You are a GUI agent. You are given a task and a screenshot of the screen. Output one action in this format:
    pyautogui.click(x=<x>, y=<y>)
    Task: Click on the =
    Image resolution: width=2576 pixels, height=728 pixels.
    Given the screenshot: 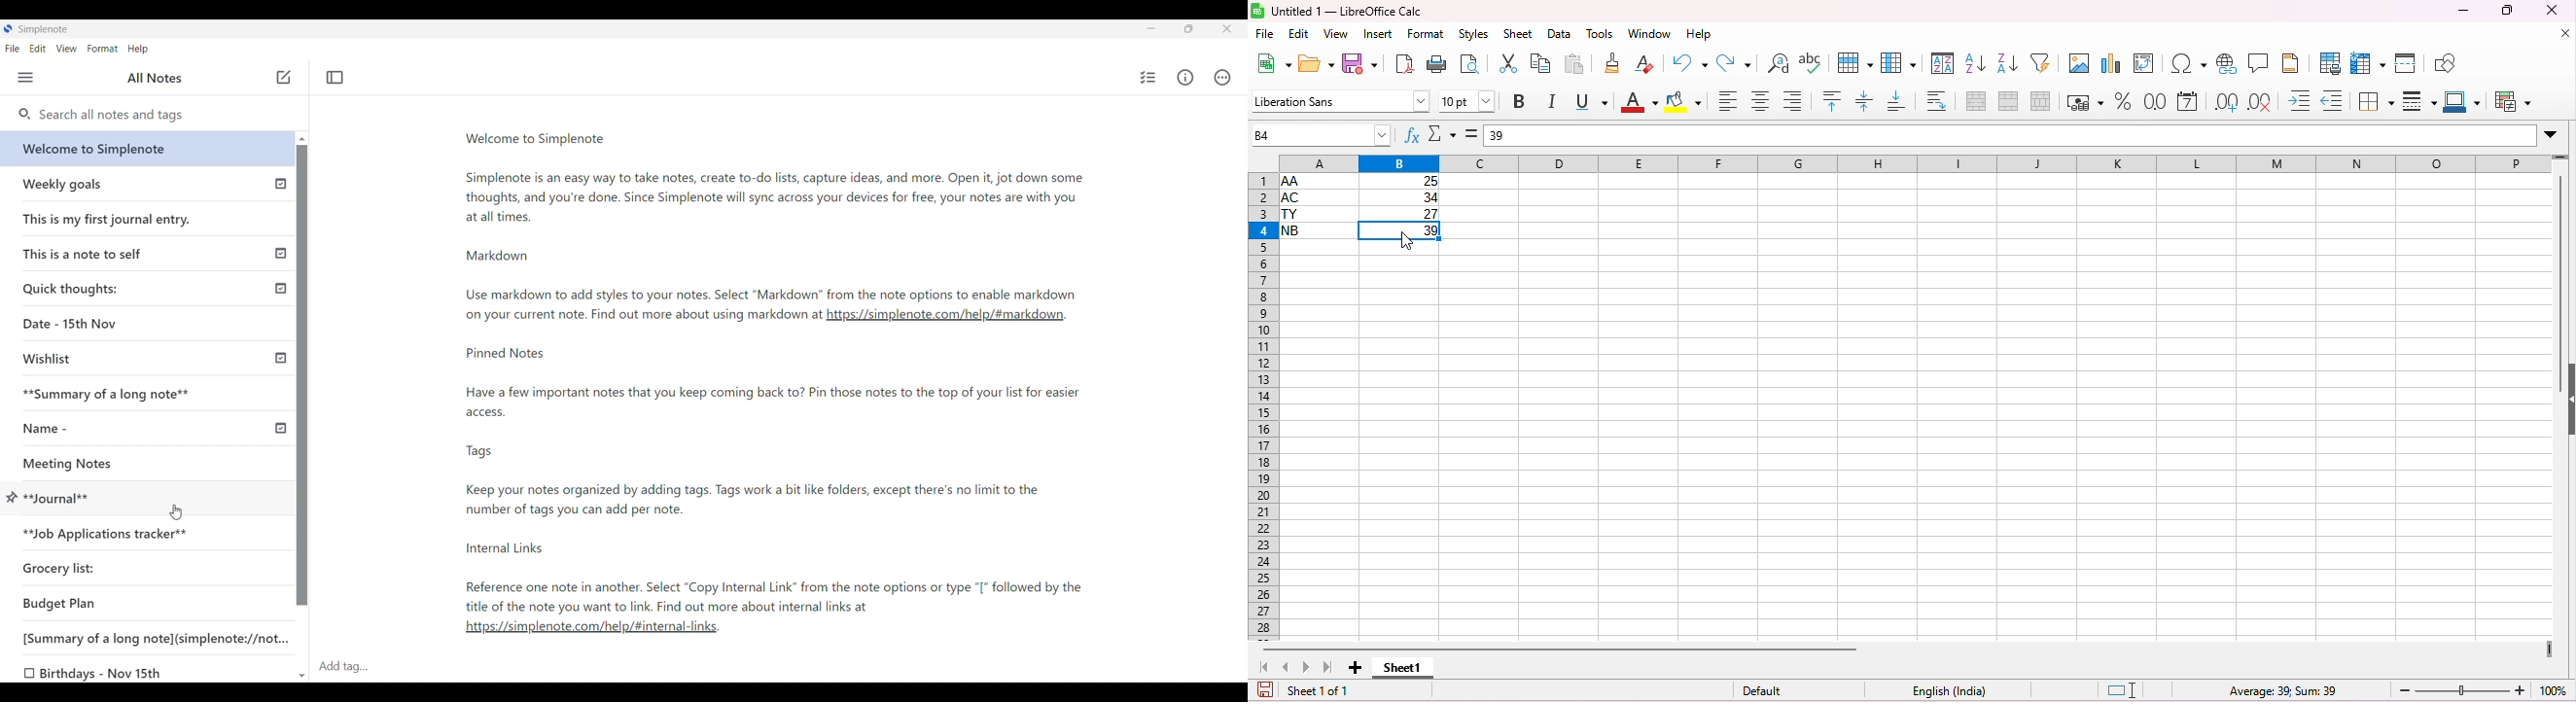 What is the action you would take?
    pyautogui.click(x=1471, y=134)
    